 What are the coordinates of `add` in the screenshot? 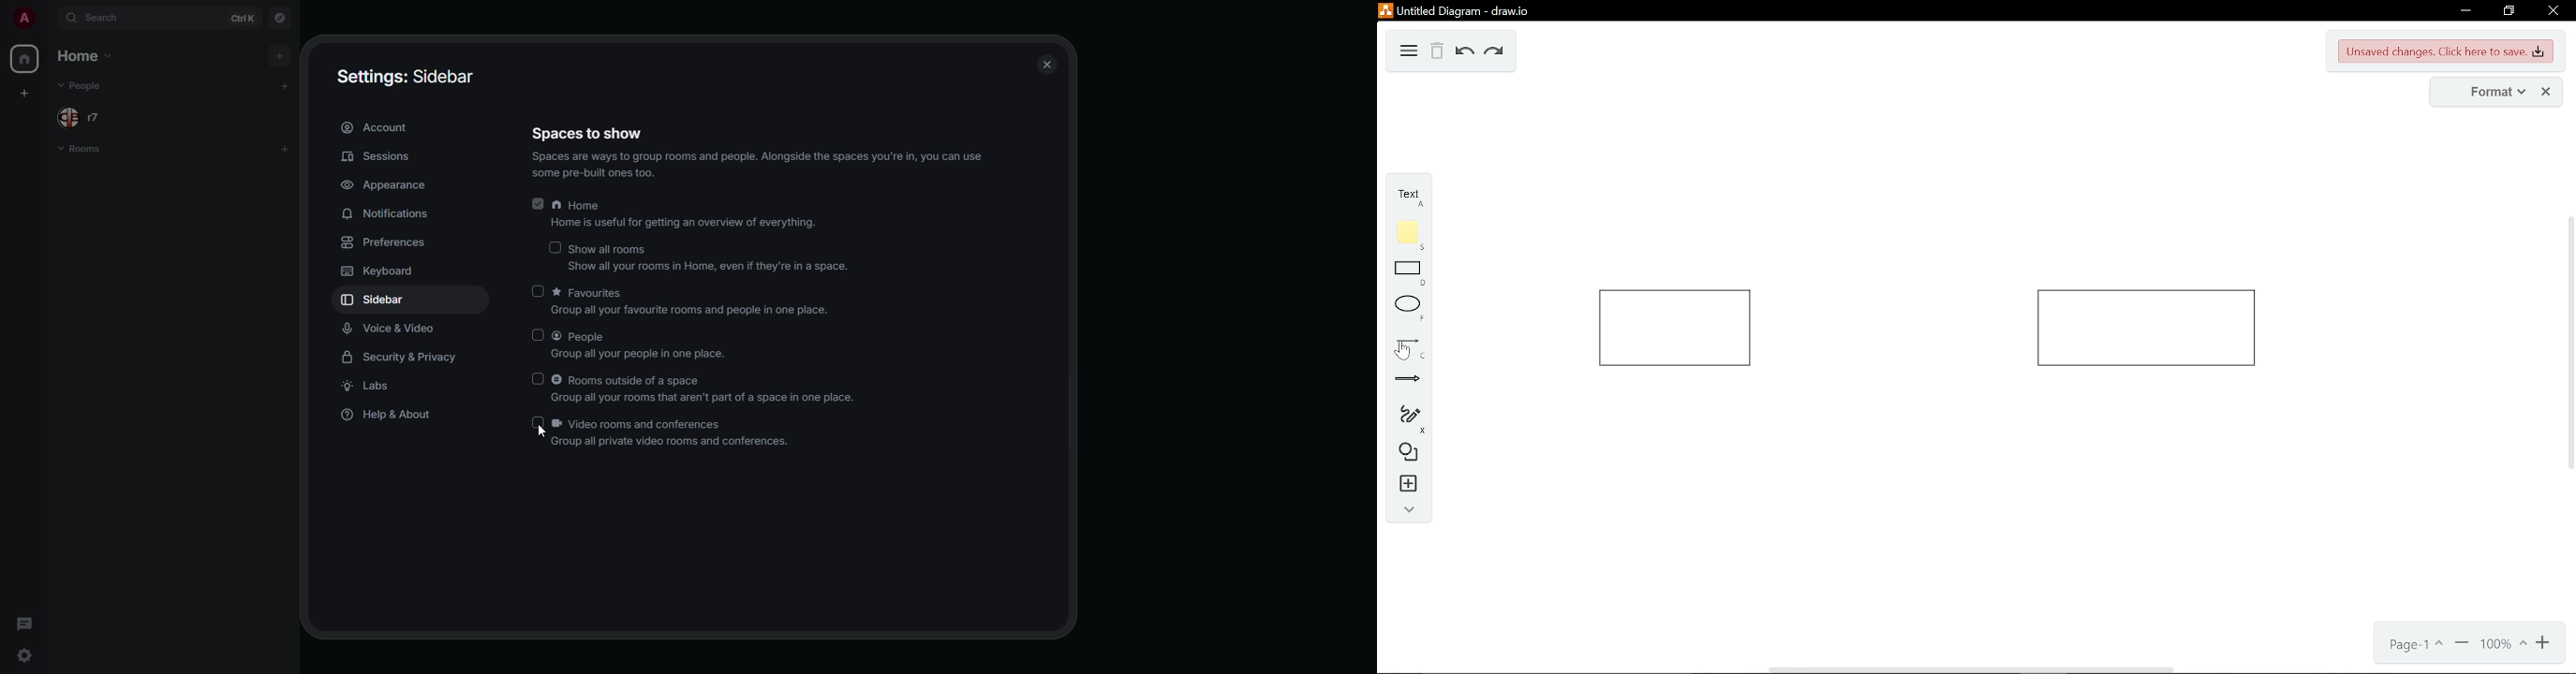 It's located at (280, 86).